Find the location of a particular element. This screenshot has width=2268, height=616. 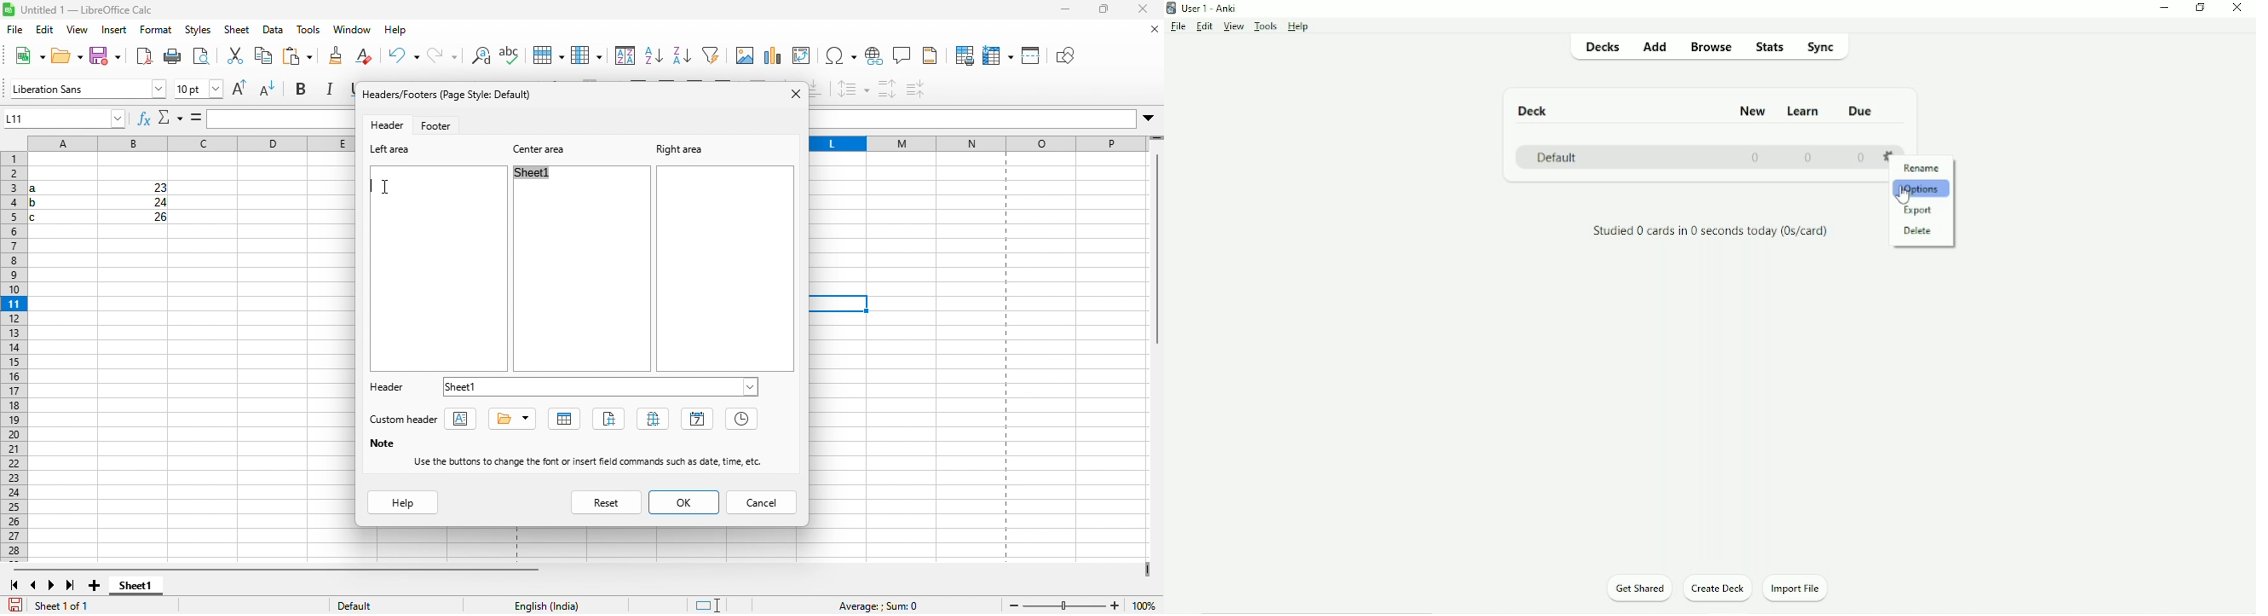

chart is located at coordinates (774, 56).